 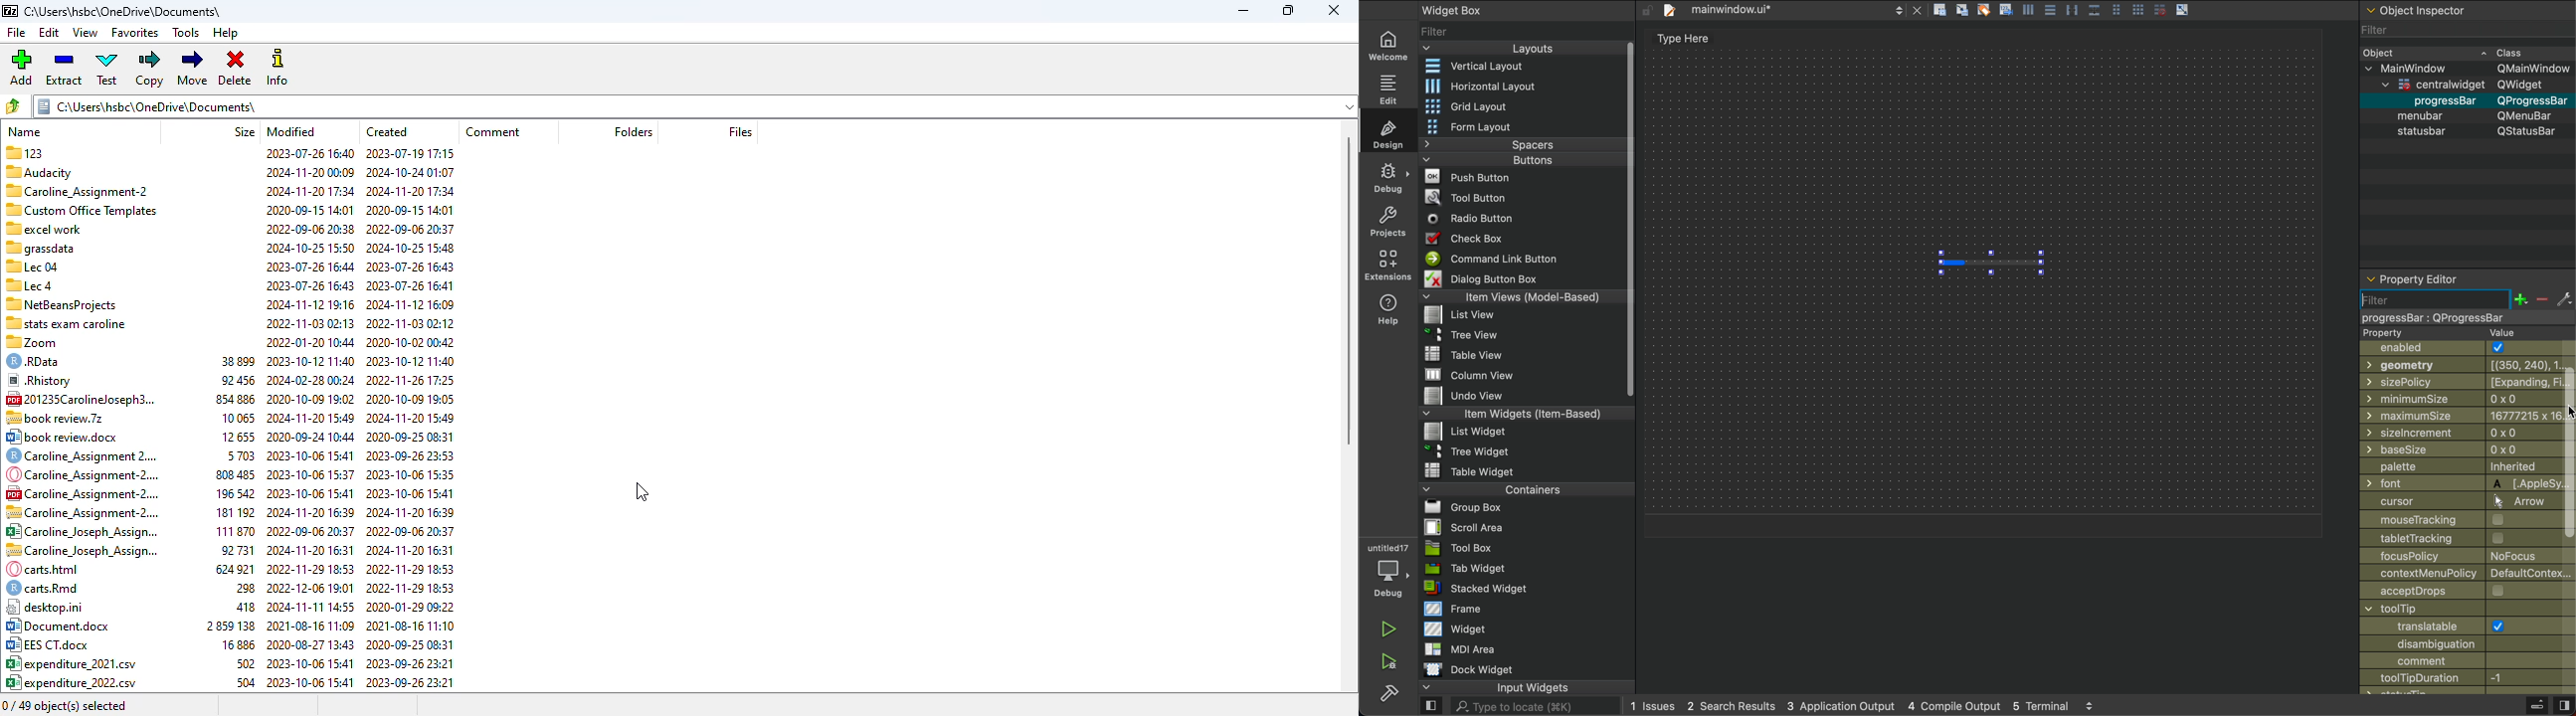 I want to click on Vertical Scroll, so click(x=1627, y=221).